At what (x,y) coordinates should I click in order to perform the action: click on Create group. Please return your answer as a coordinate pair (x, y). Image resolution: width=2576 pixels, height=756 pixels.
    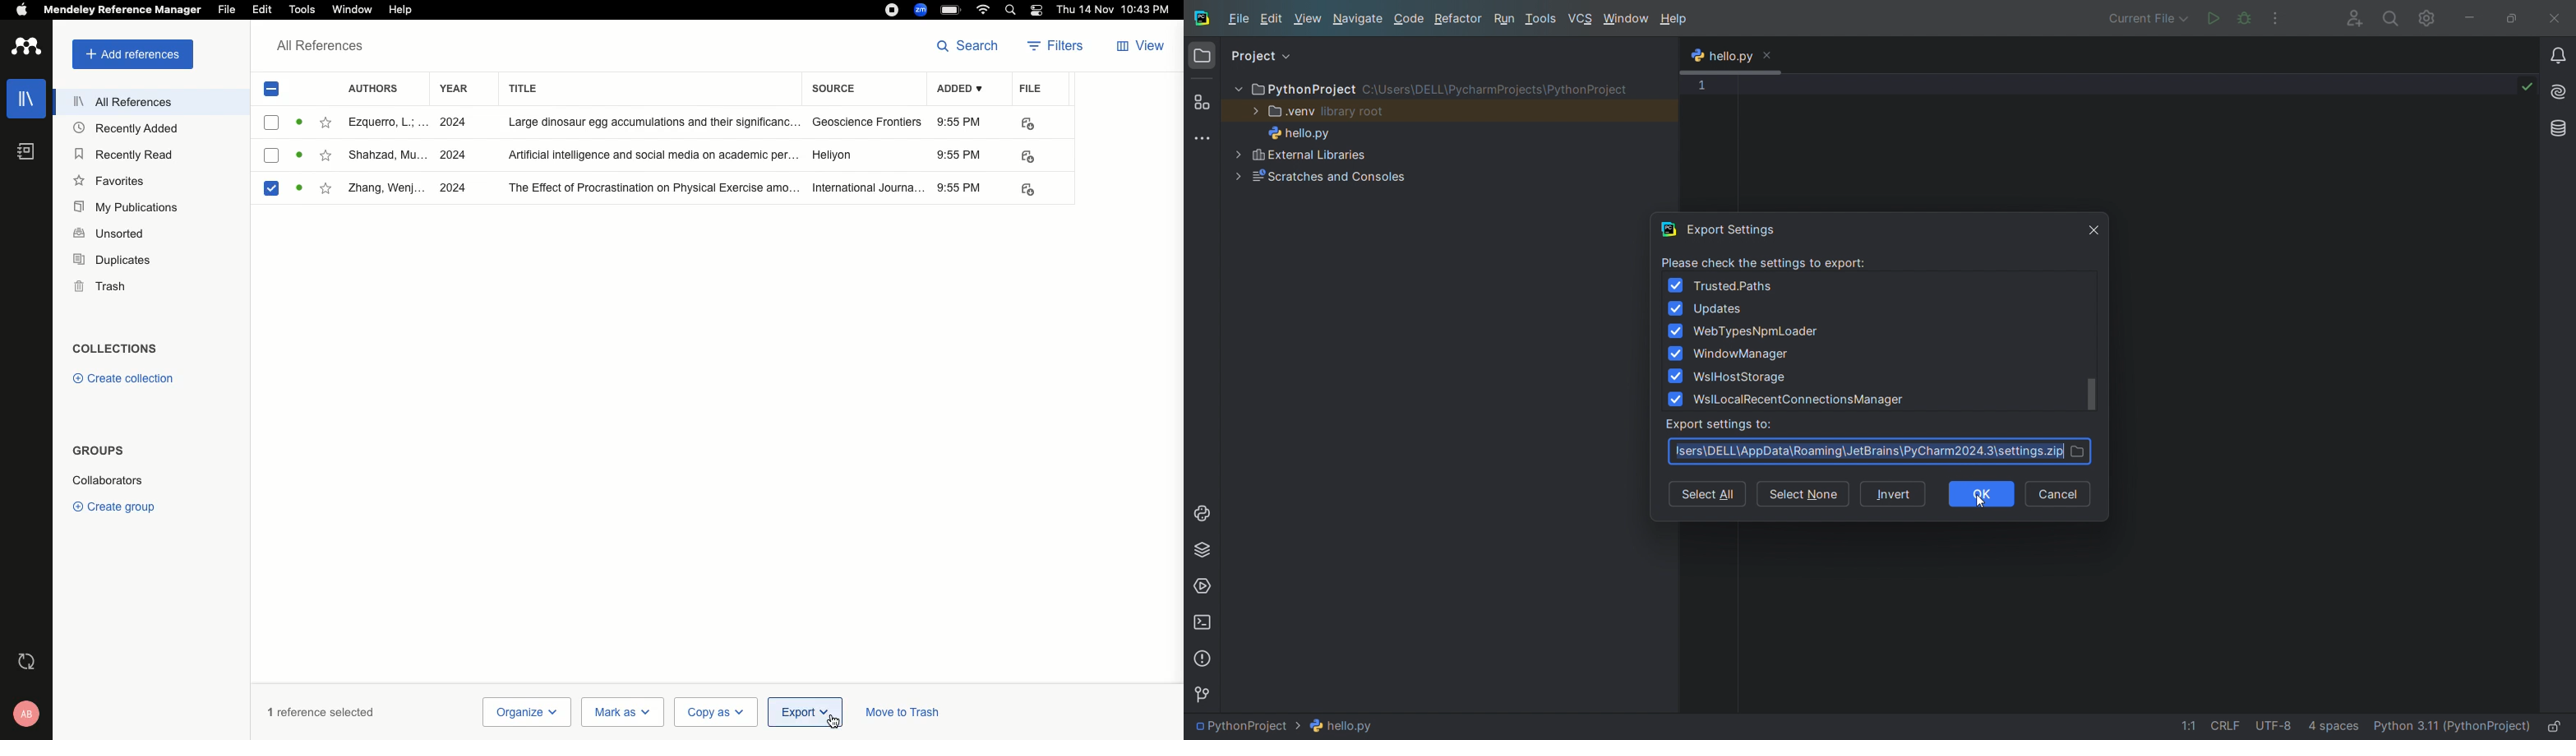
    Looking at the image, I should click on (118, 506).